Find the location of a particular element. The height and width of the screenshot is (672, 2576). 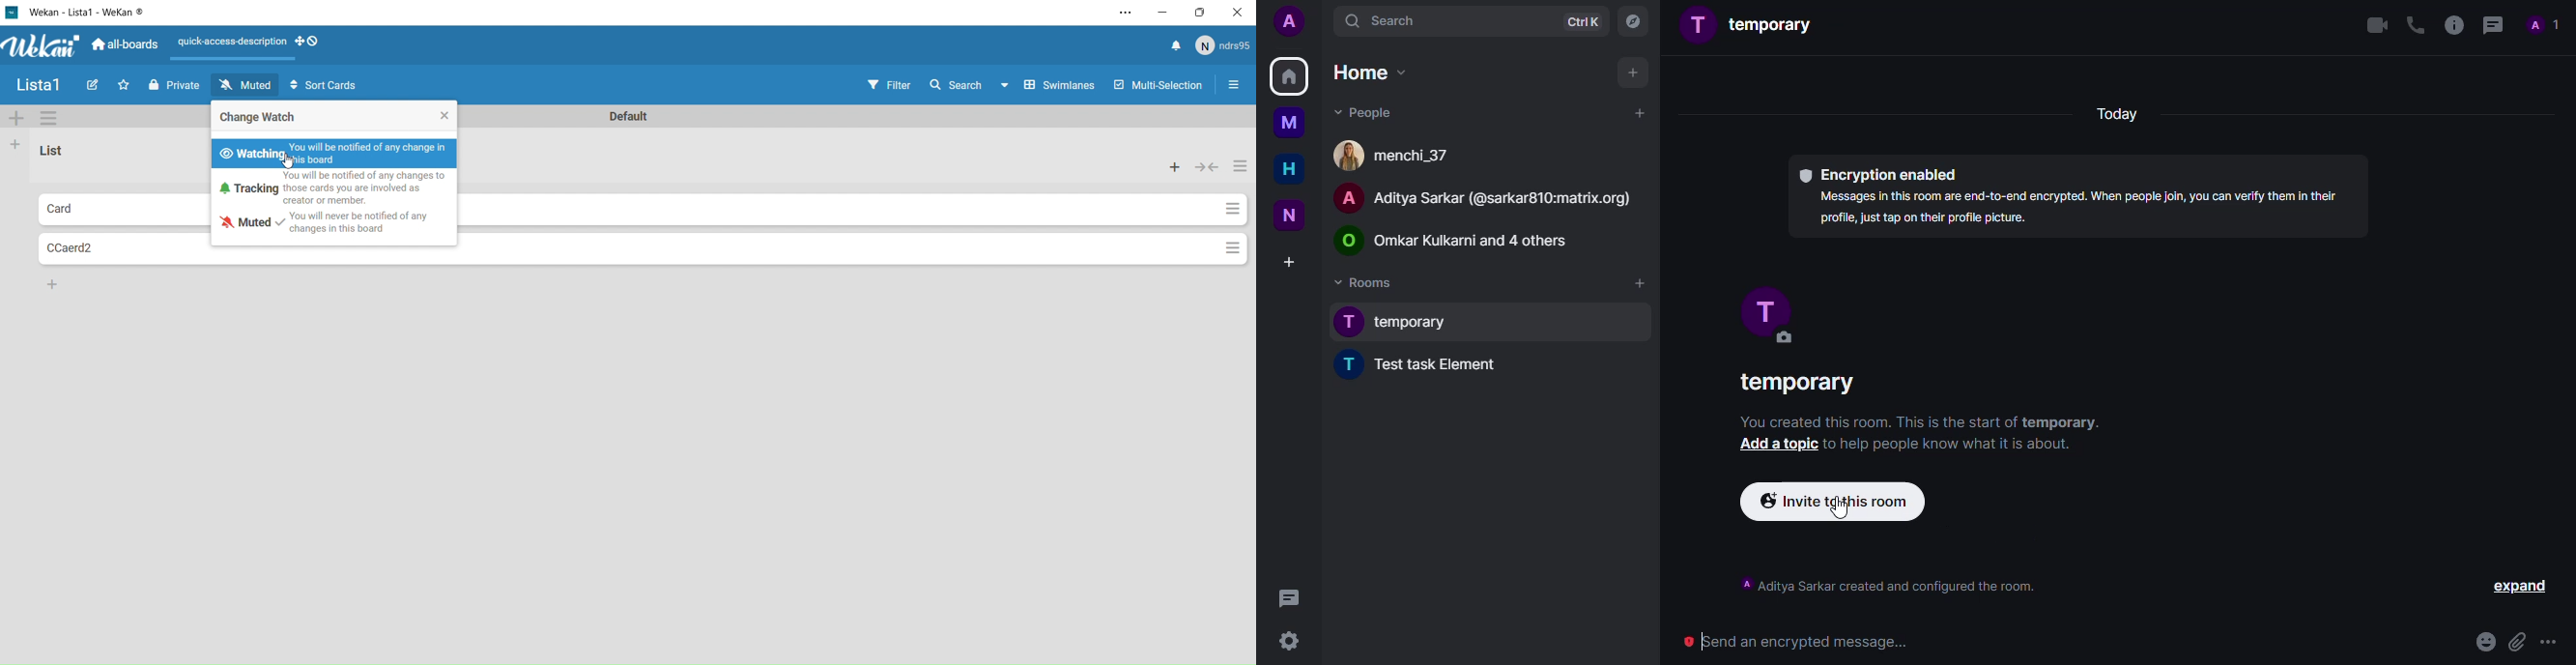

more is located at coordinates (2553, 646).